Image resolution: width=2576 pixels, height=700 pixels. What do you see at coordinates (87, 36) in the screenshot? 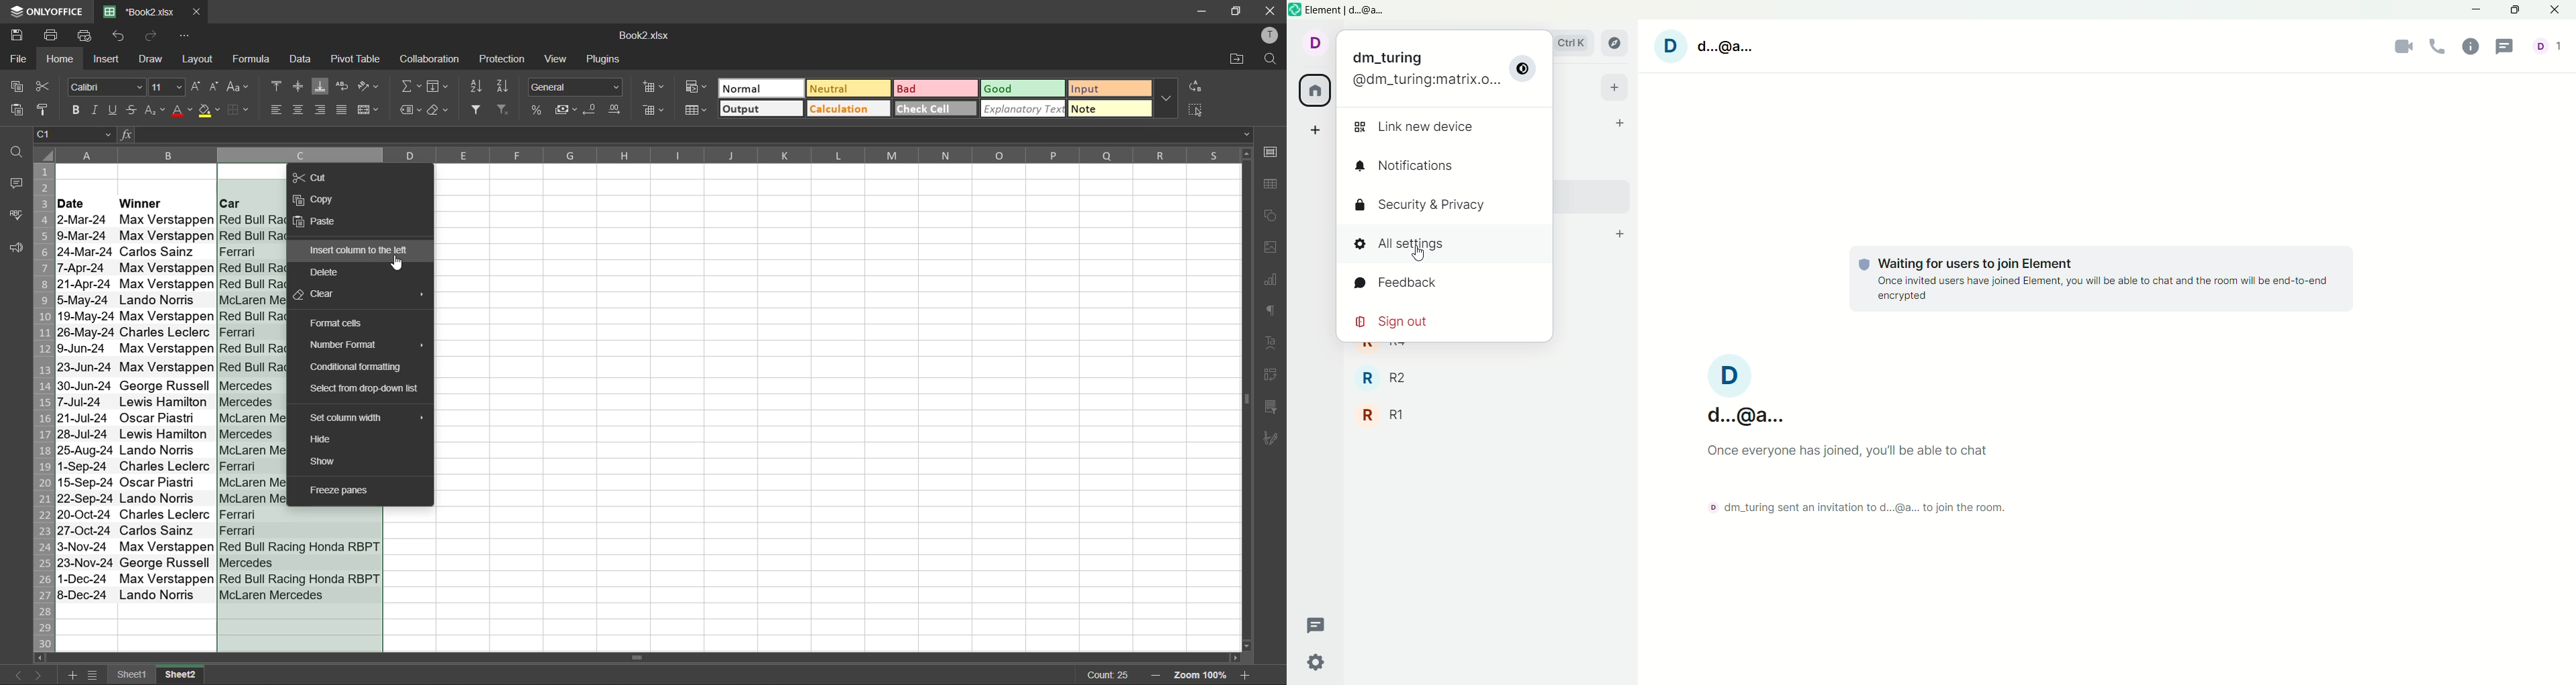
I see `quick print` at bounding box center [87, 36].